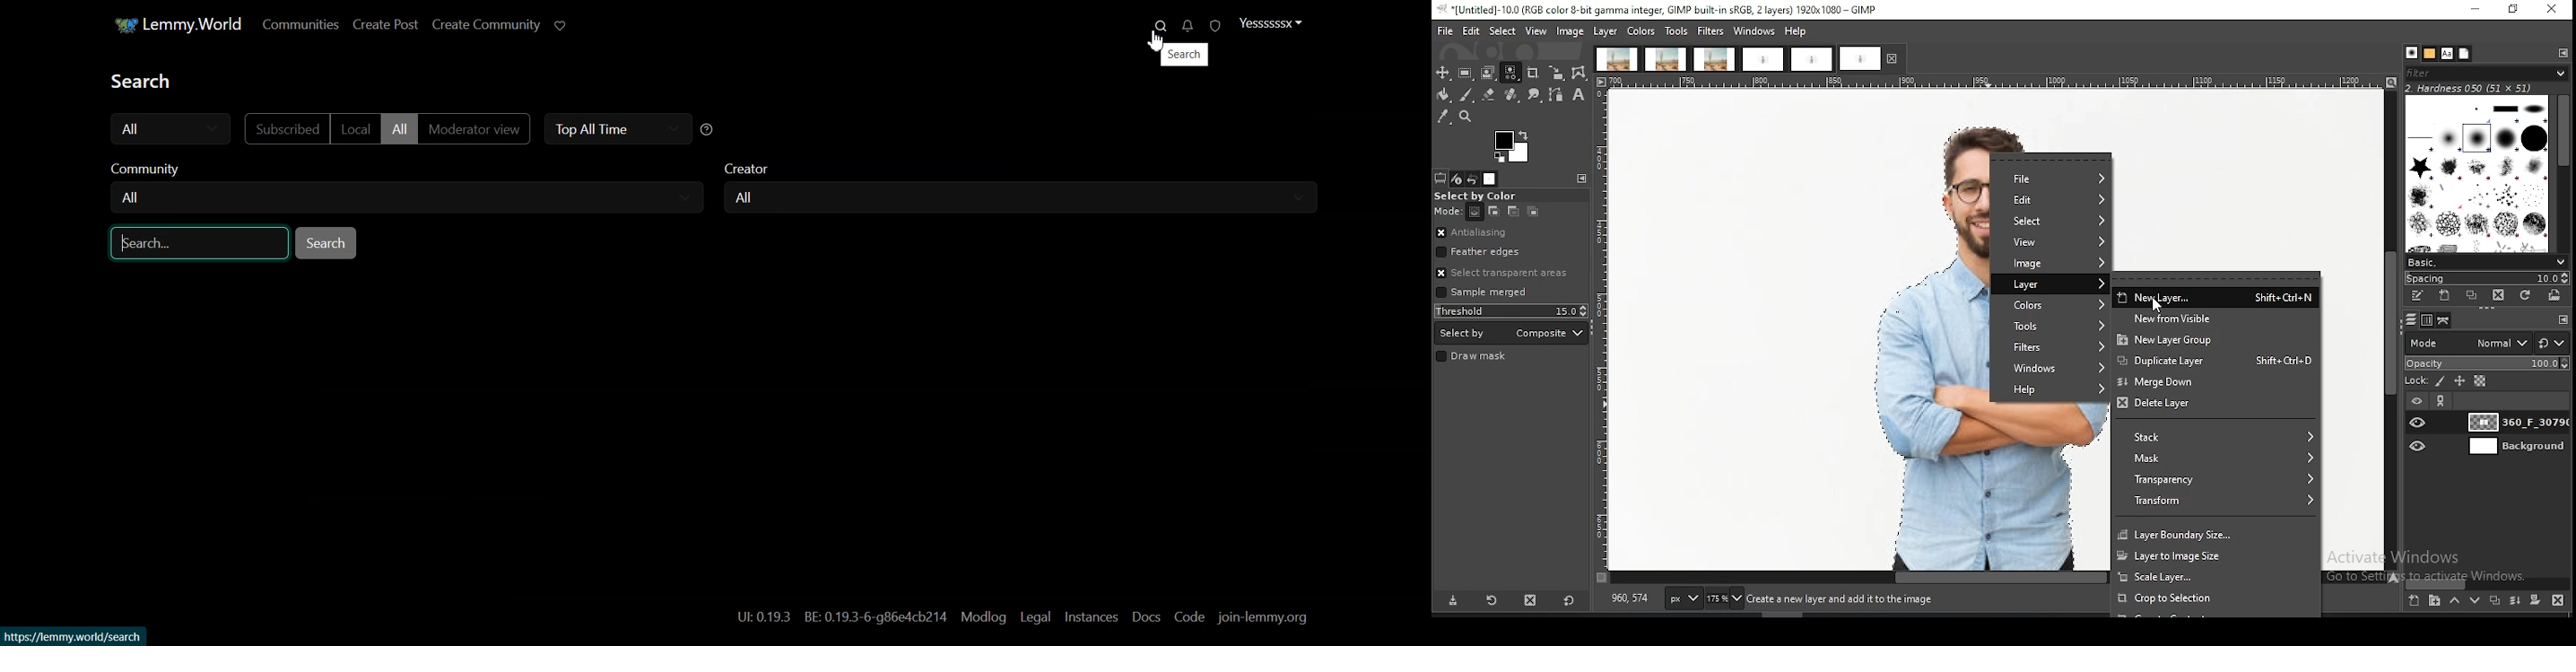  Describe the element at coordinates (2415, 599) in the screenshot. I see `create a new layer` at that location.